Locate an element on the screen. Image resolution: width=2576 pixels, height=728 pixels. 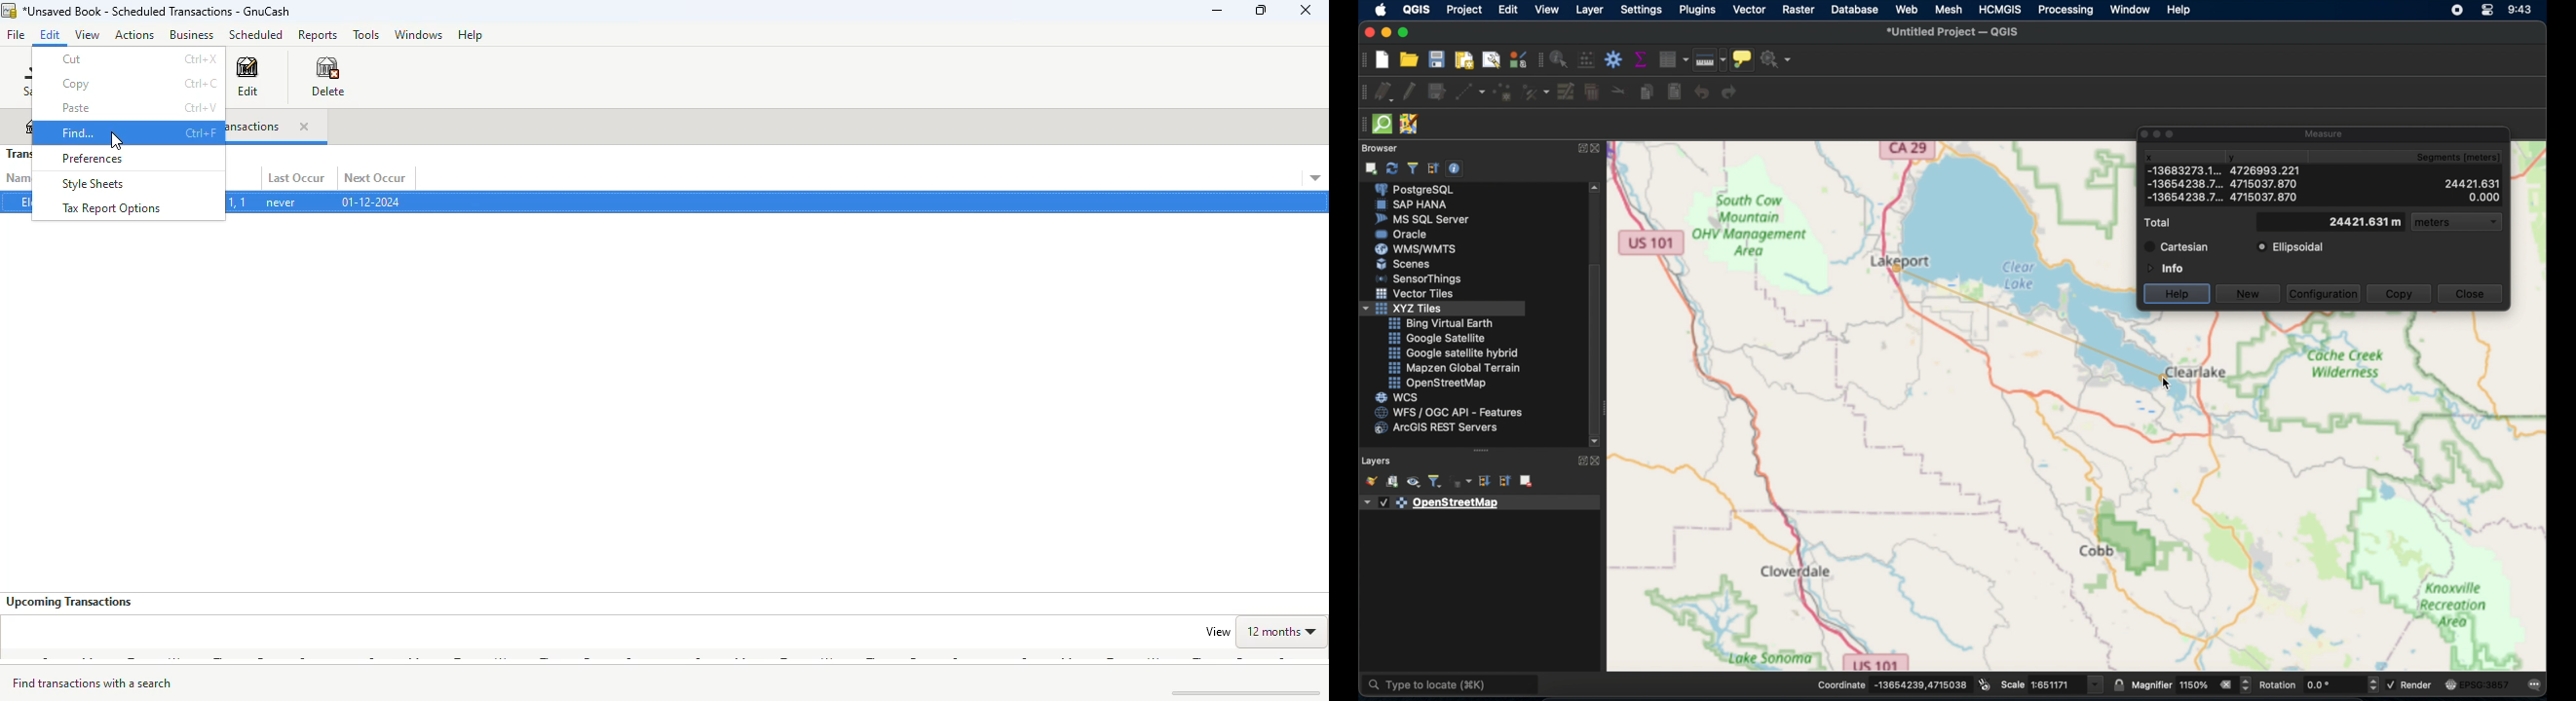
showman tips is located at coordinates (1743, 58).